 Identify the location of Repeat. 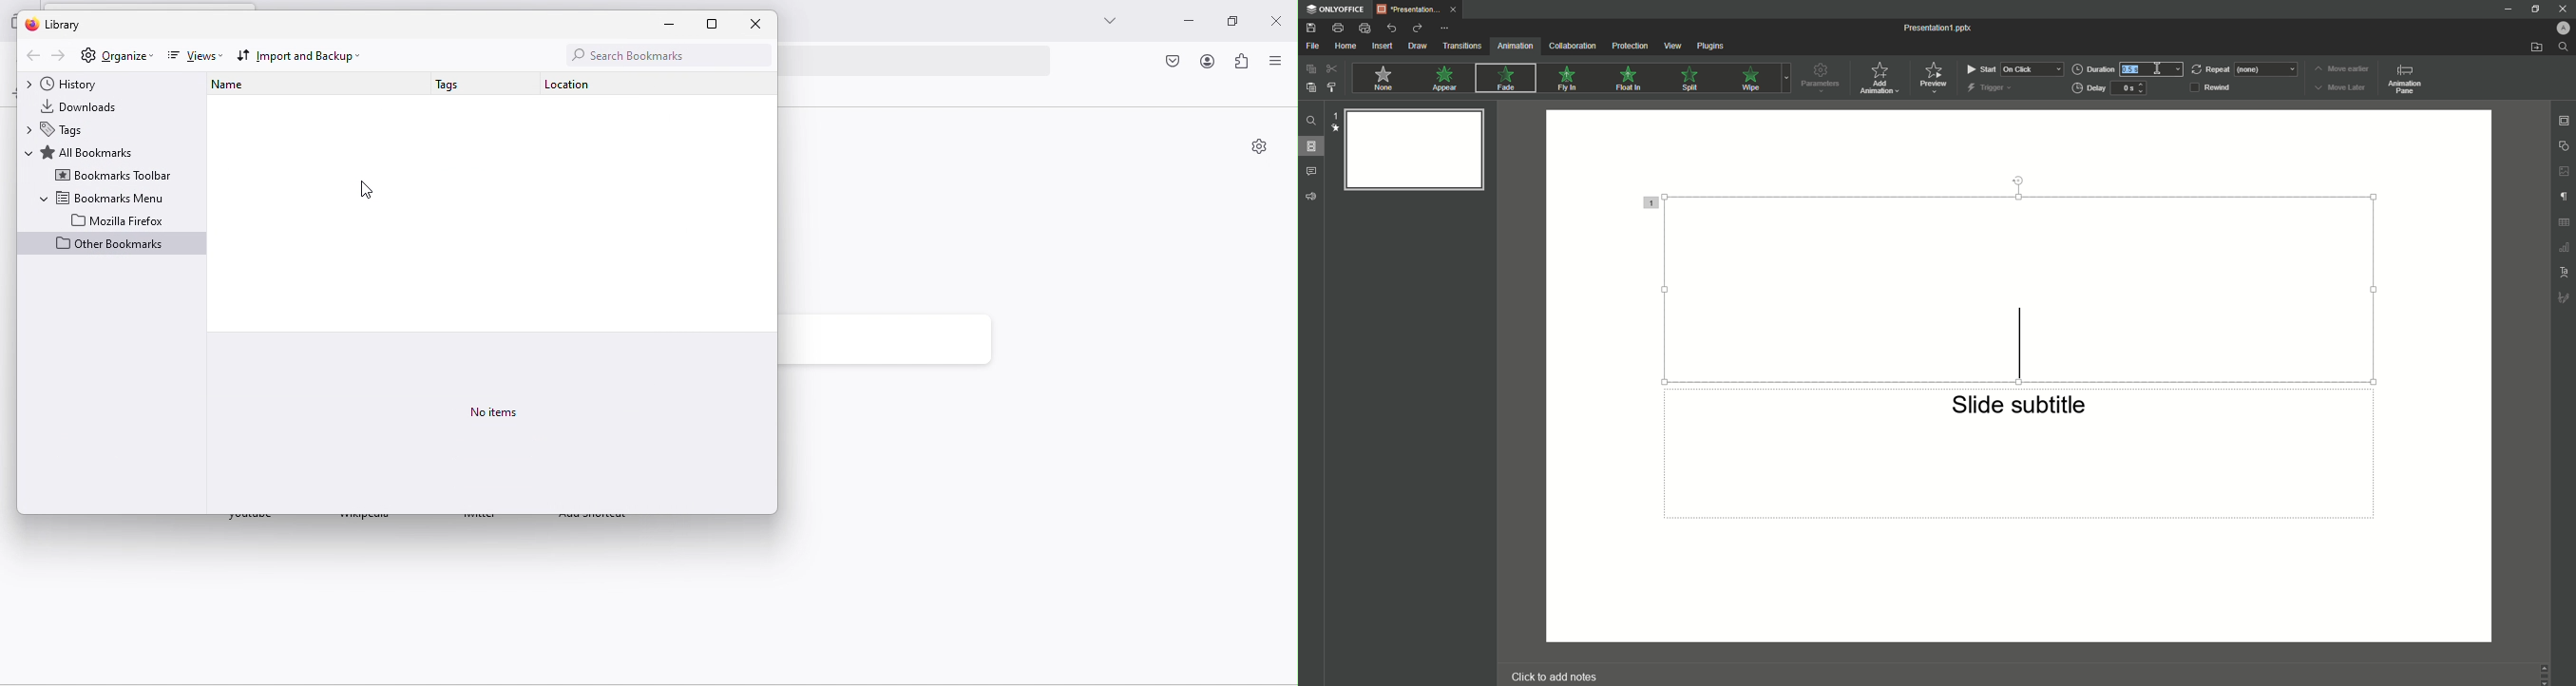
(2244, 67).